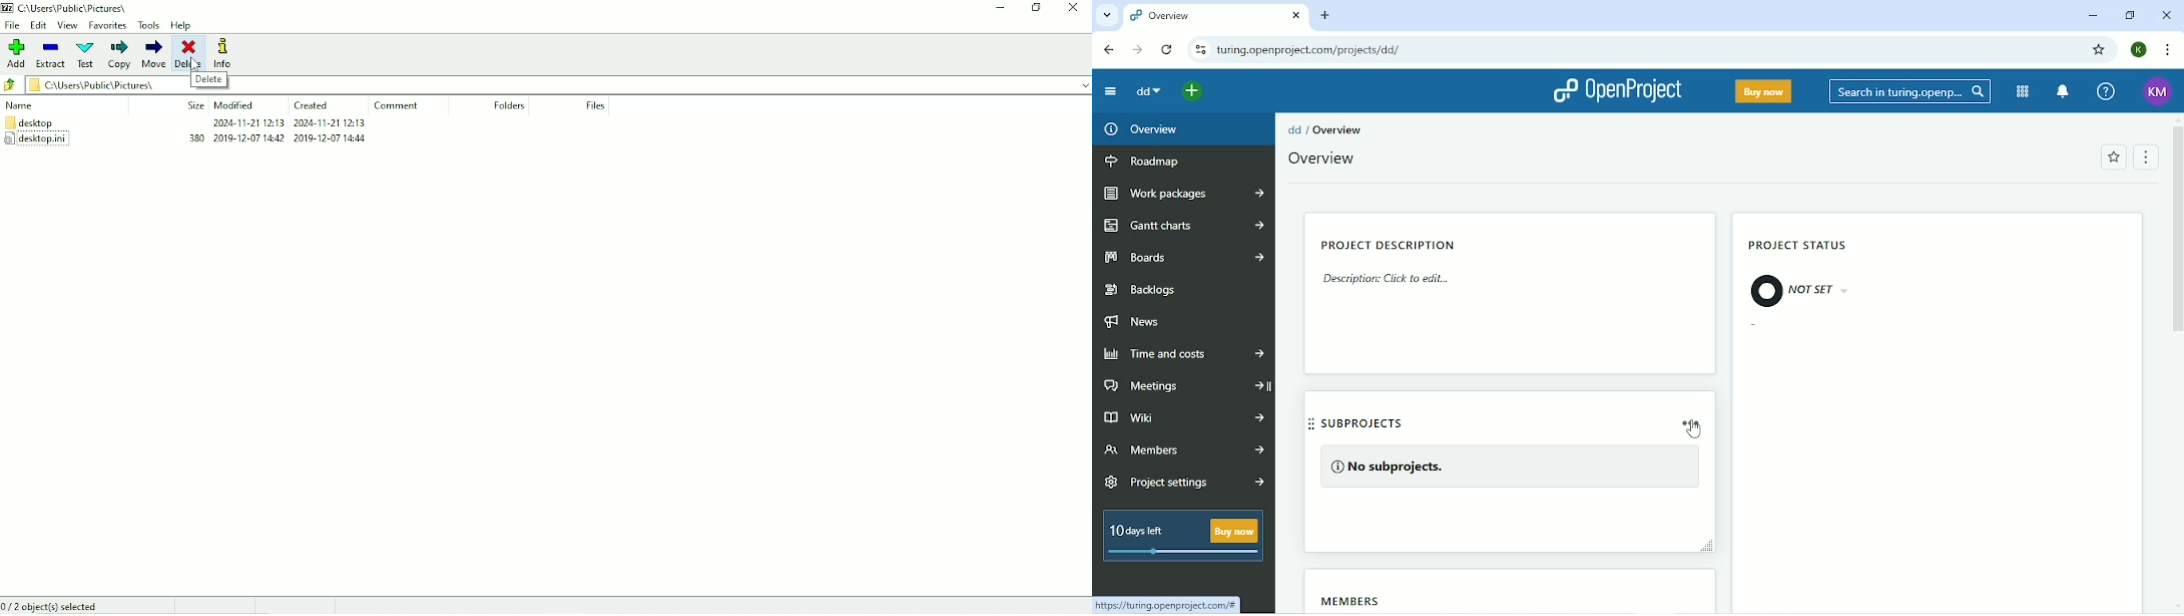  What do you see at coordinates (1108, 17) in the screenshot?
I see `Search tabs` at bounding box center [1108, 17].